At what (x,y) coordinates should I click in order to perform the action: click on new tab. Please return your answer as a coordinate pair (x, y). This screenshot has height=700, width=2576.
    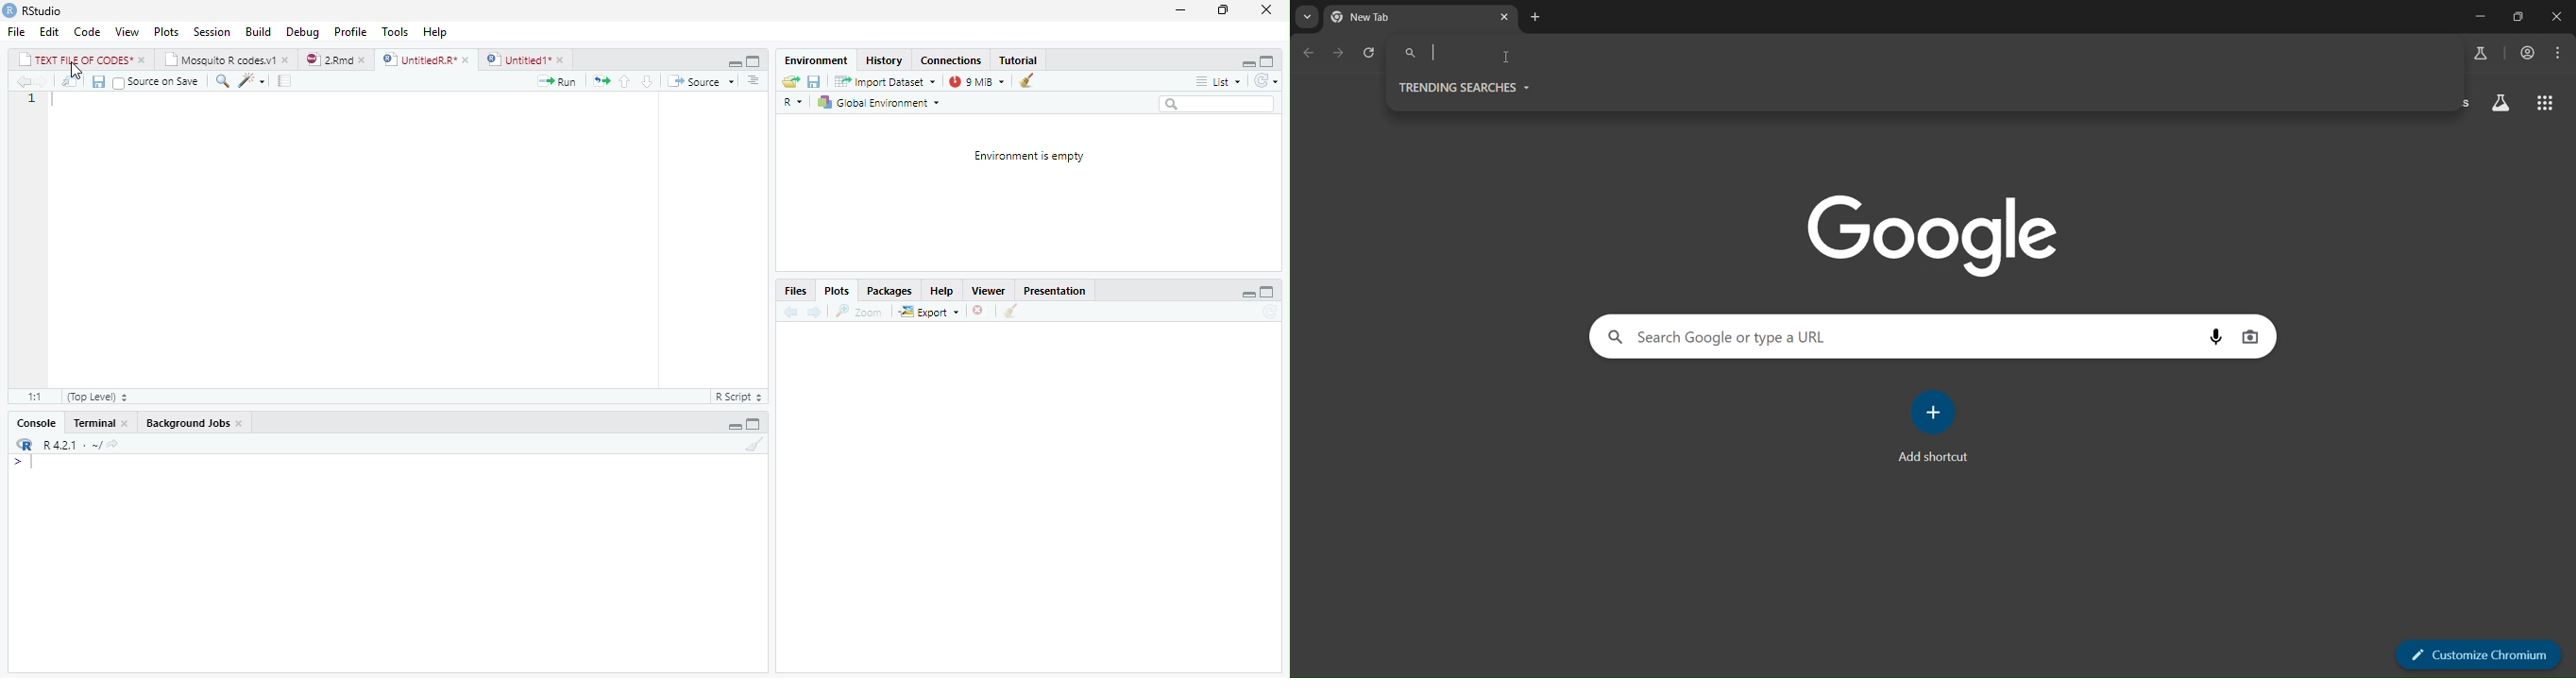
    Looking at the image, I should click on (1535, 17).